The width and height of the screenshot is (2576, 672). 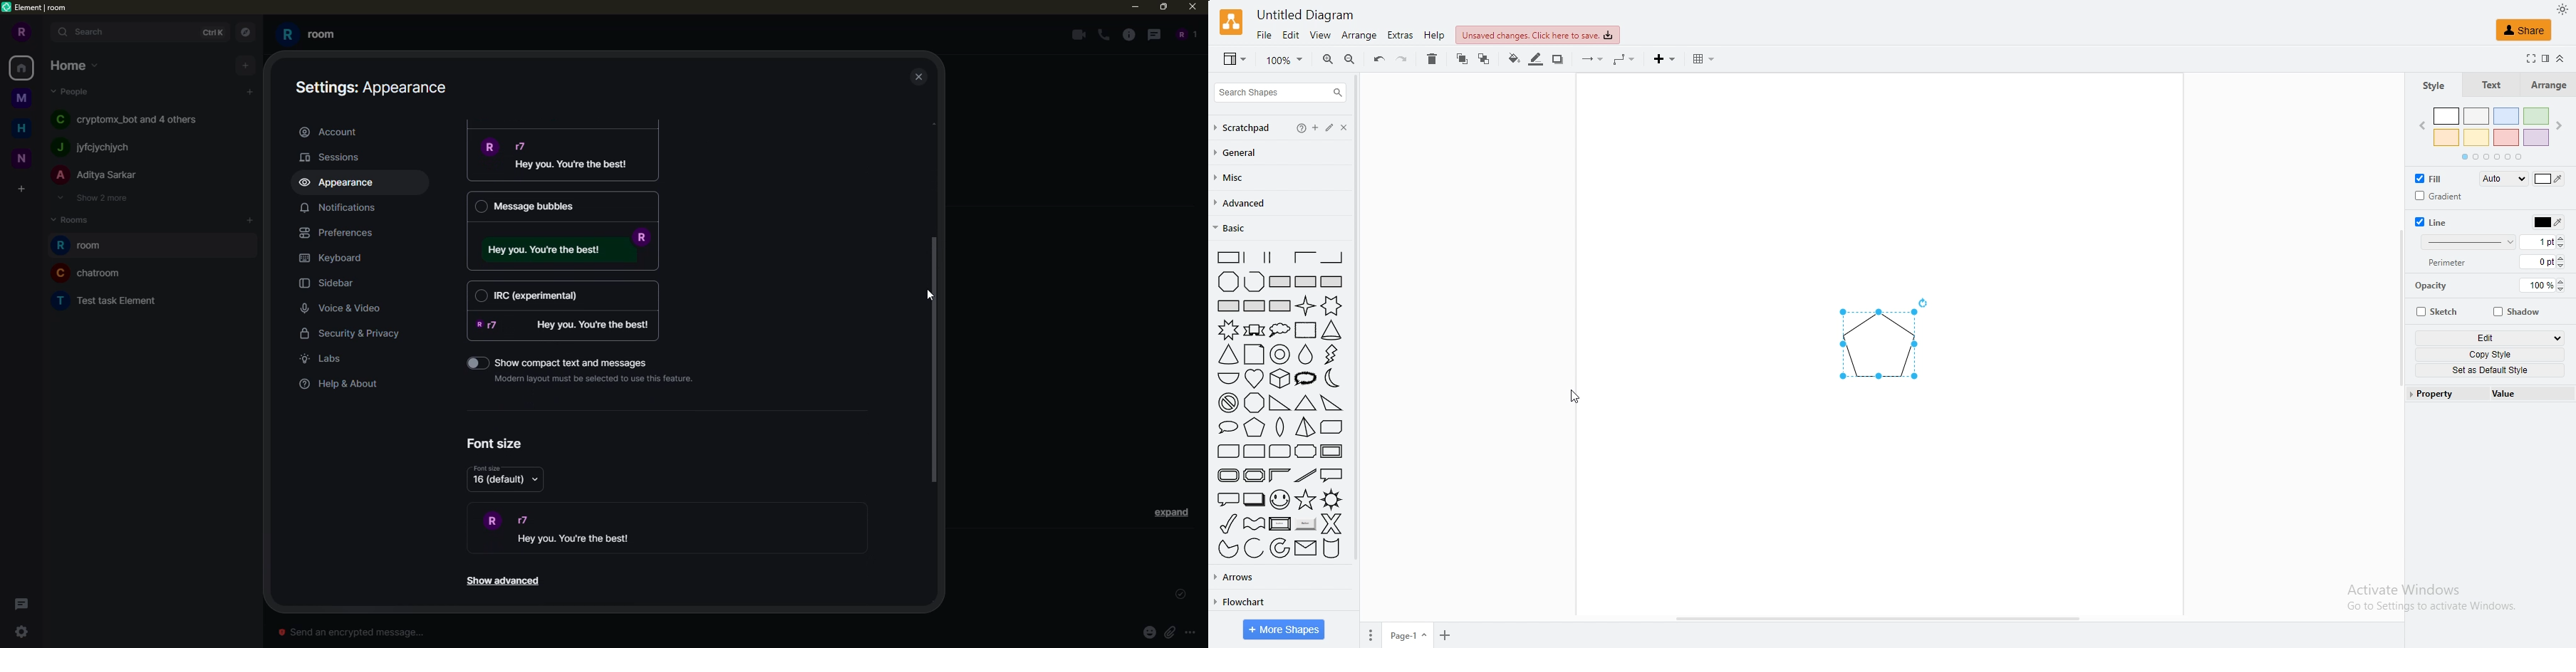 I want to click on oval callout, so click(x=1225, y=428).